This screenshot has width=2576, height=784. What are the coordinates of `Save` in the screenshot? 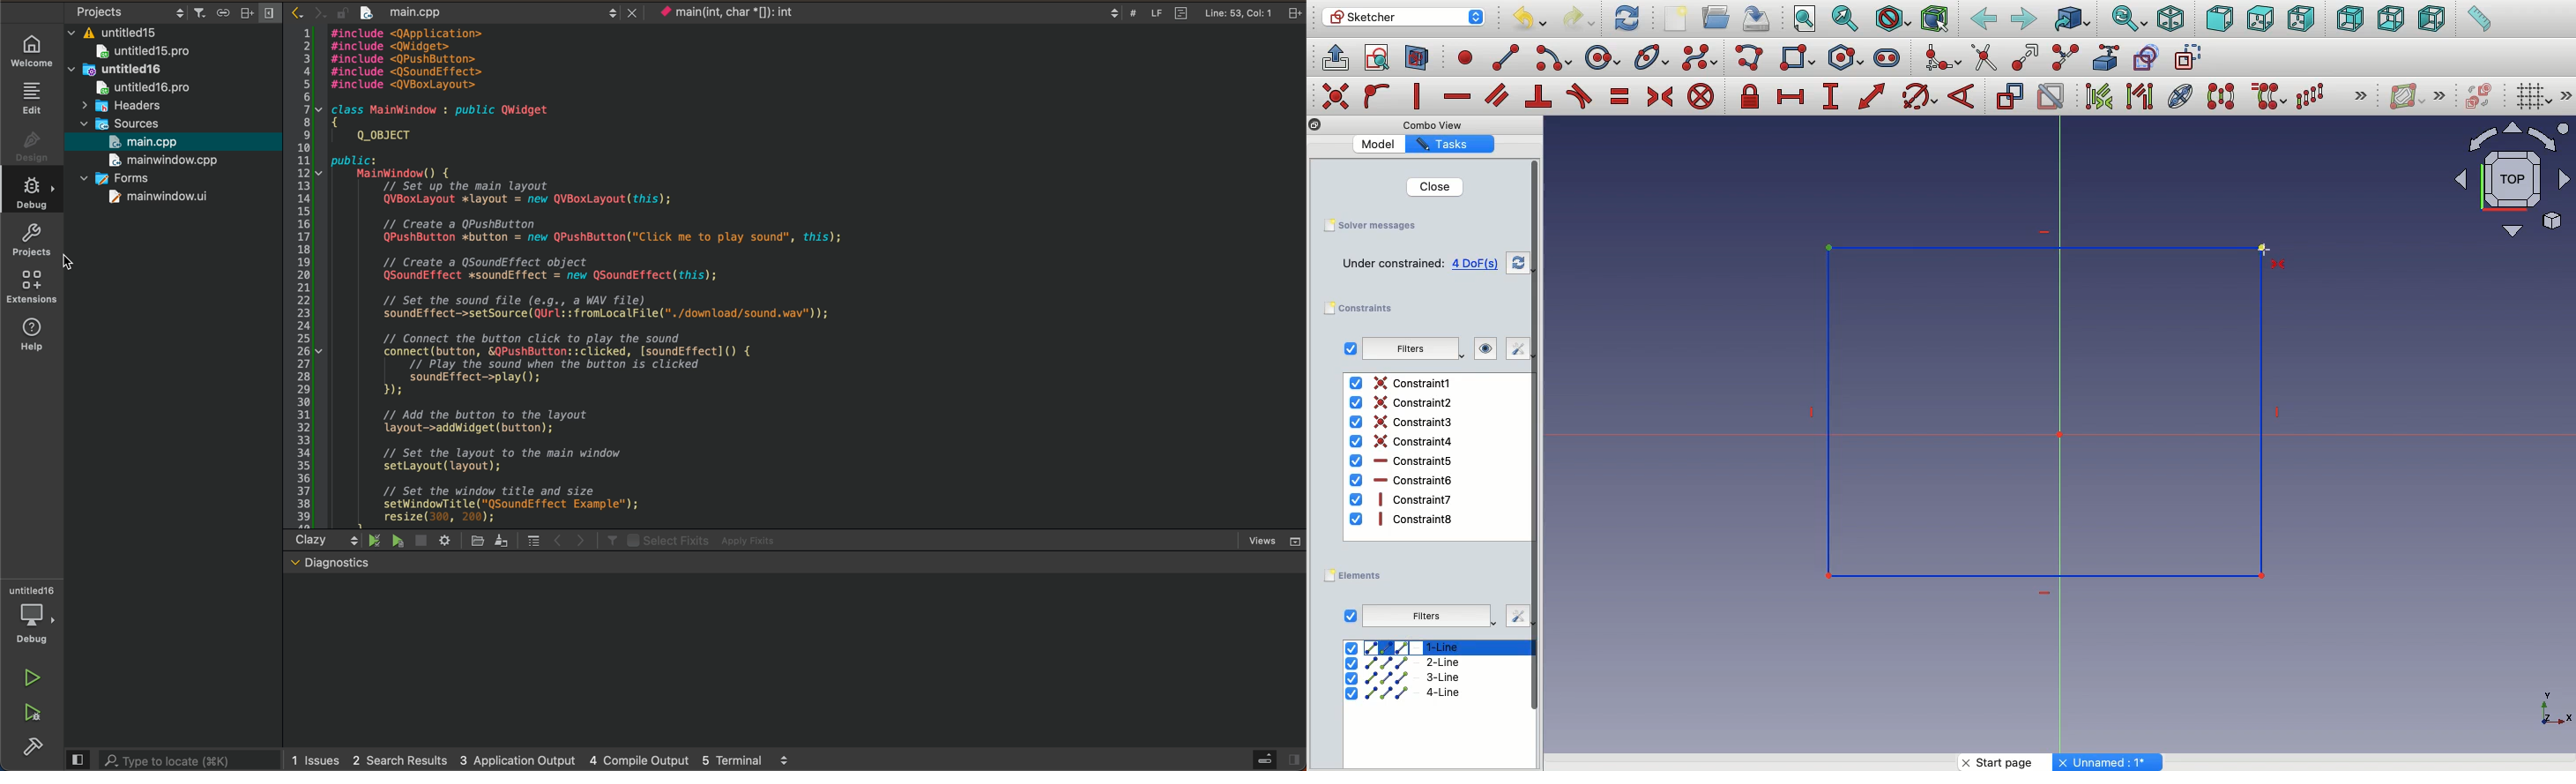 It's located at (1369, 224).